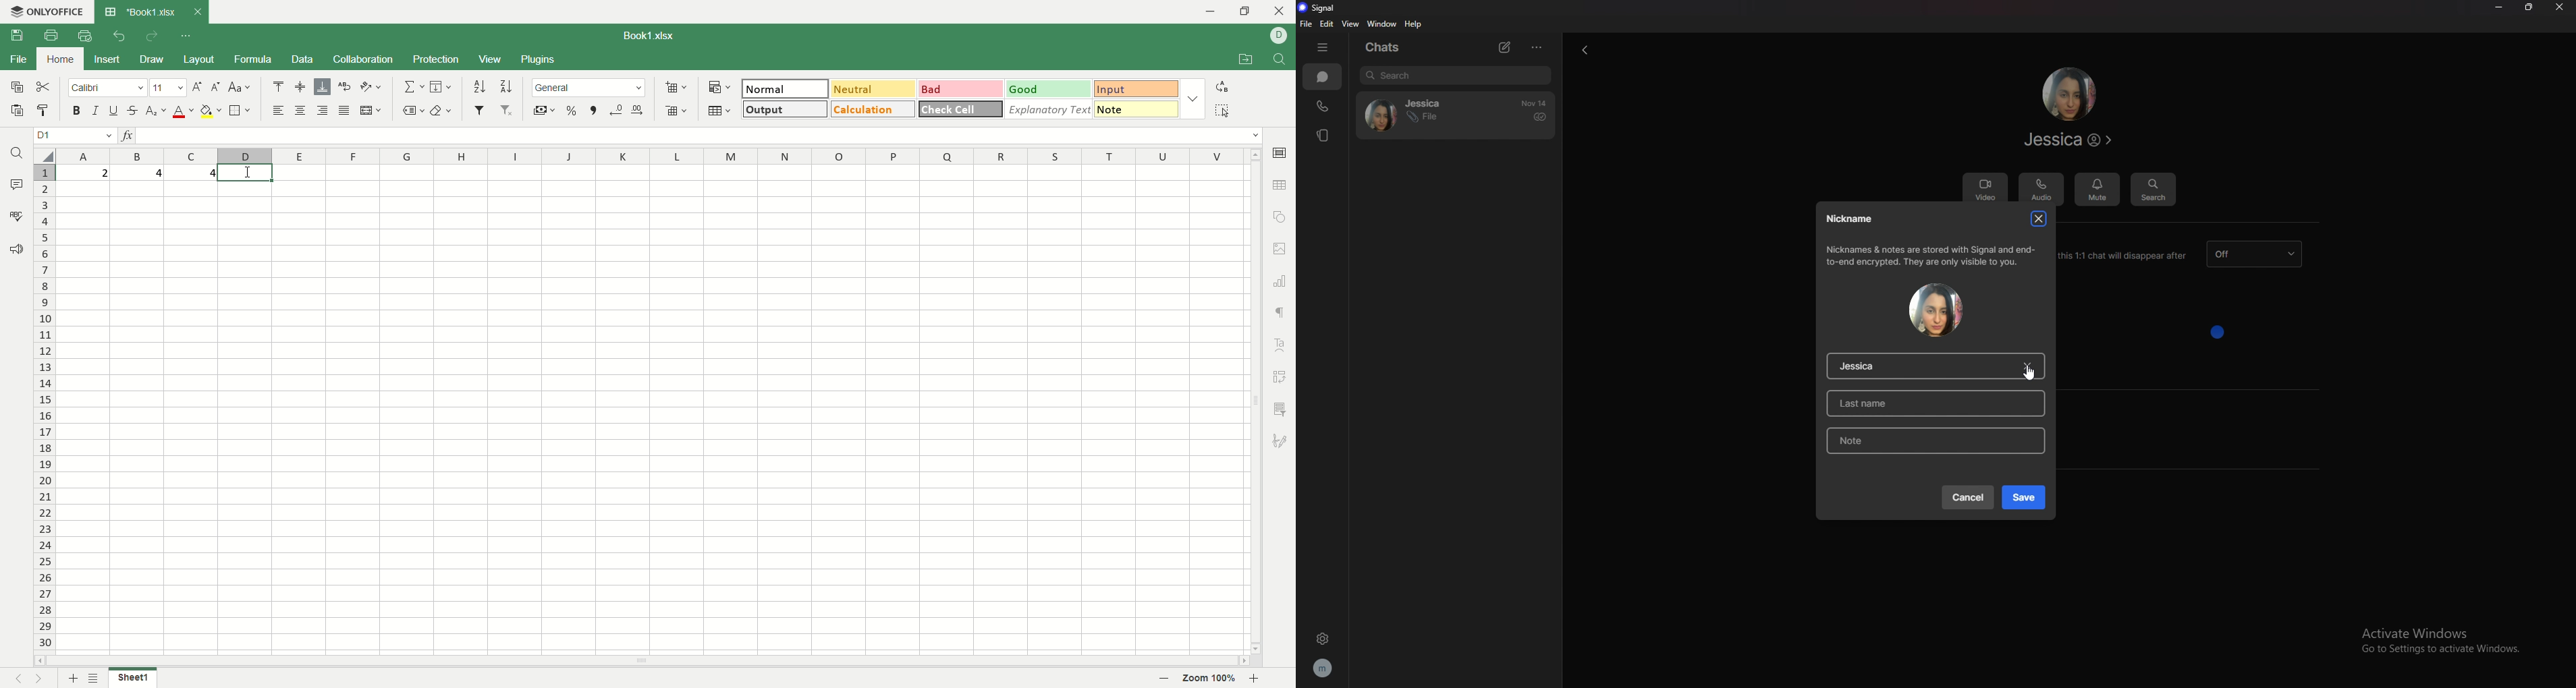  What do you see at coordinates (211, 111) in the screenshot?
I see `fill color` at bounding box center [211, 111].